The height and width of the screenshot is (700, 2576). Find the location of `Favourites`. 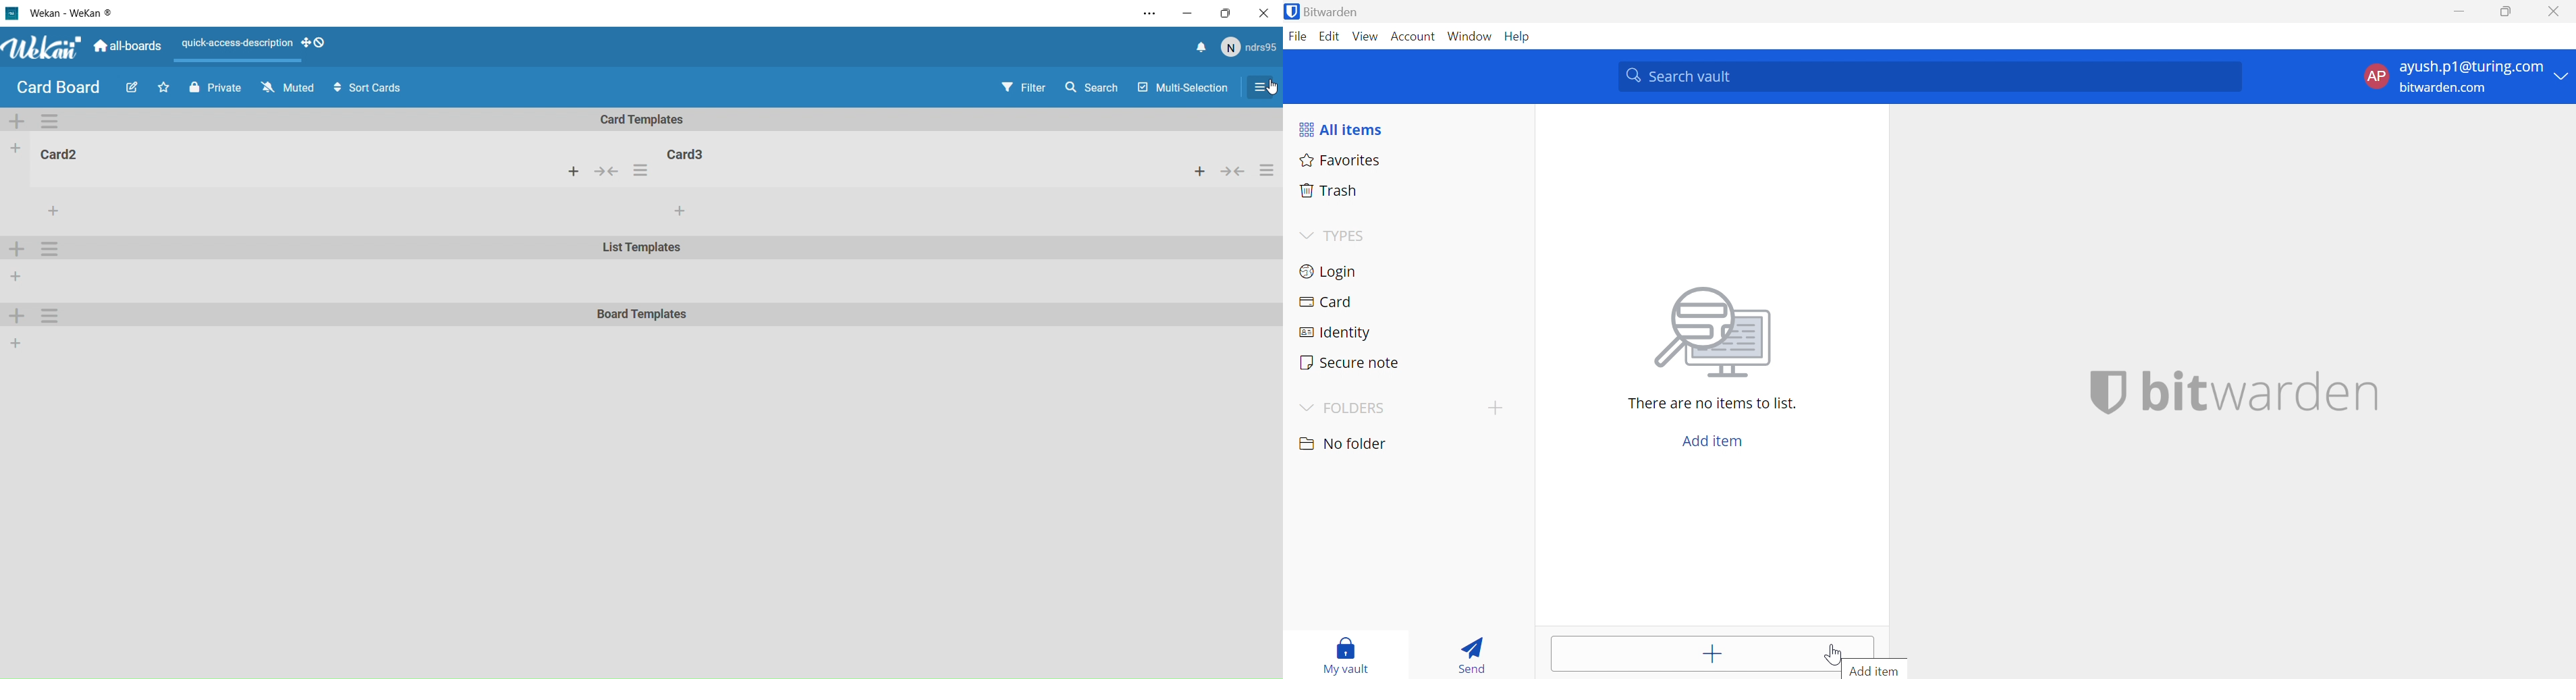

Favourites is located at coordinates (1342, 161).